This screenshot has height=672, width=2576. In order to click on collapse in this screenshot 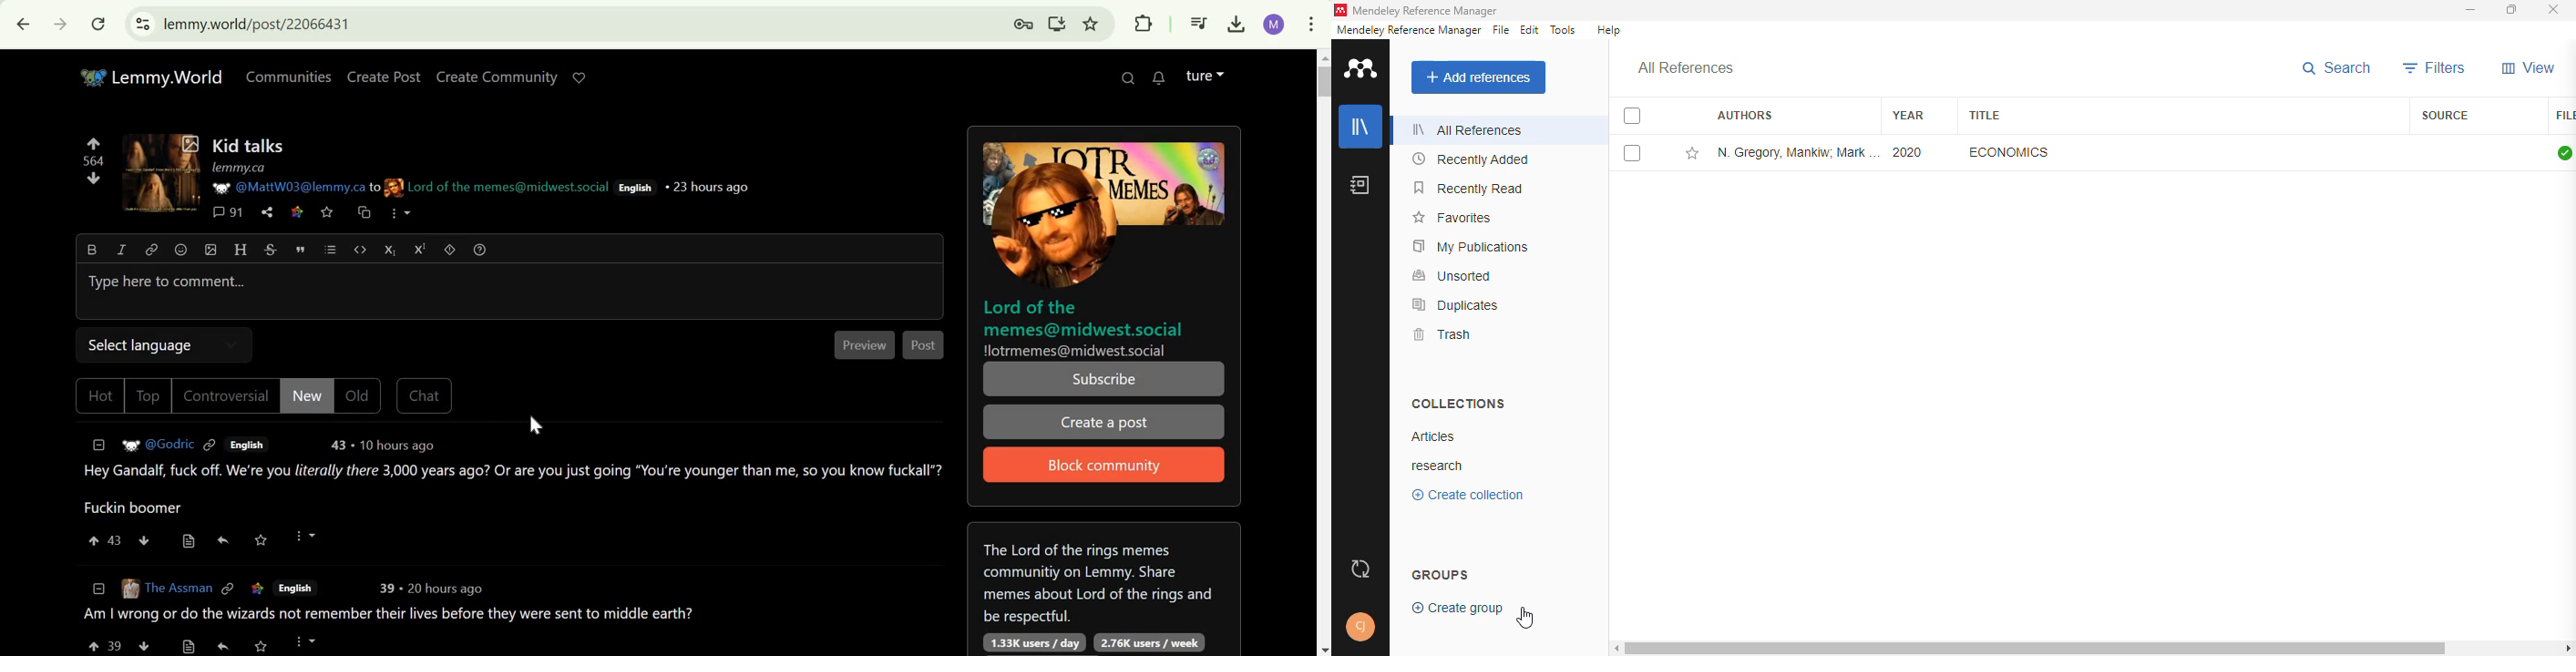, I will do `click(99, 443)`.